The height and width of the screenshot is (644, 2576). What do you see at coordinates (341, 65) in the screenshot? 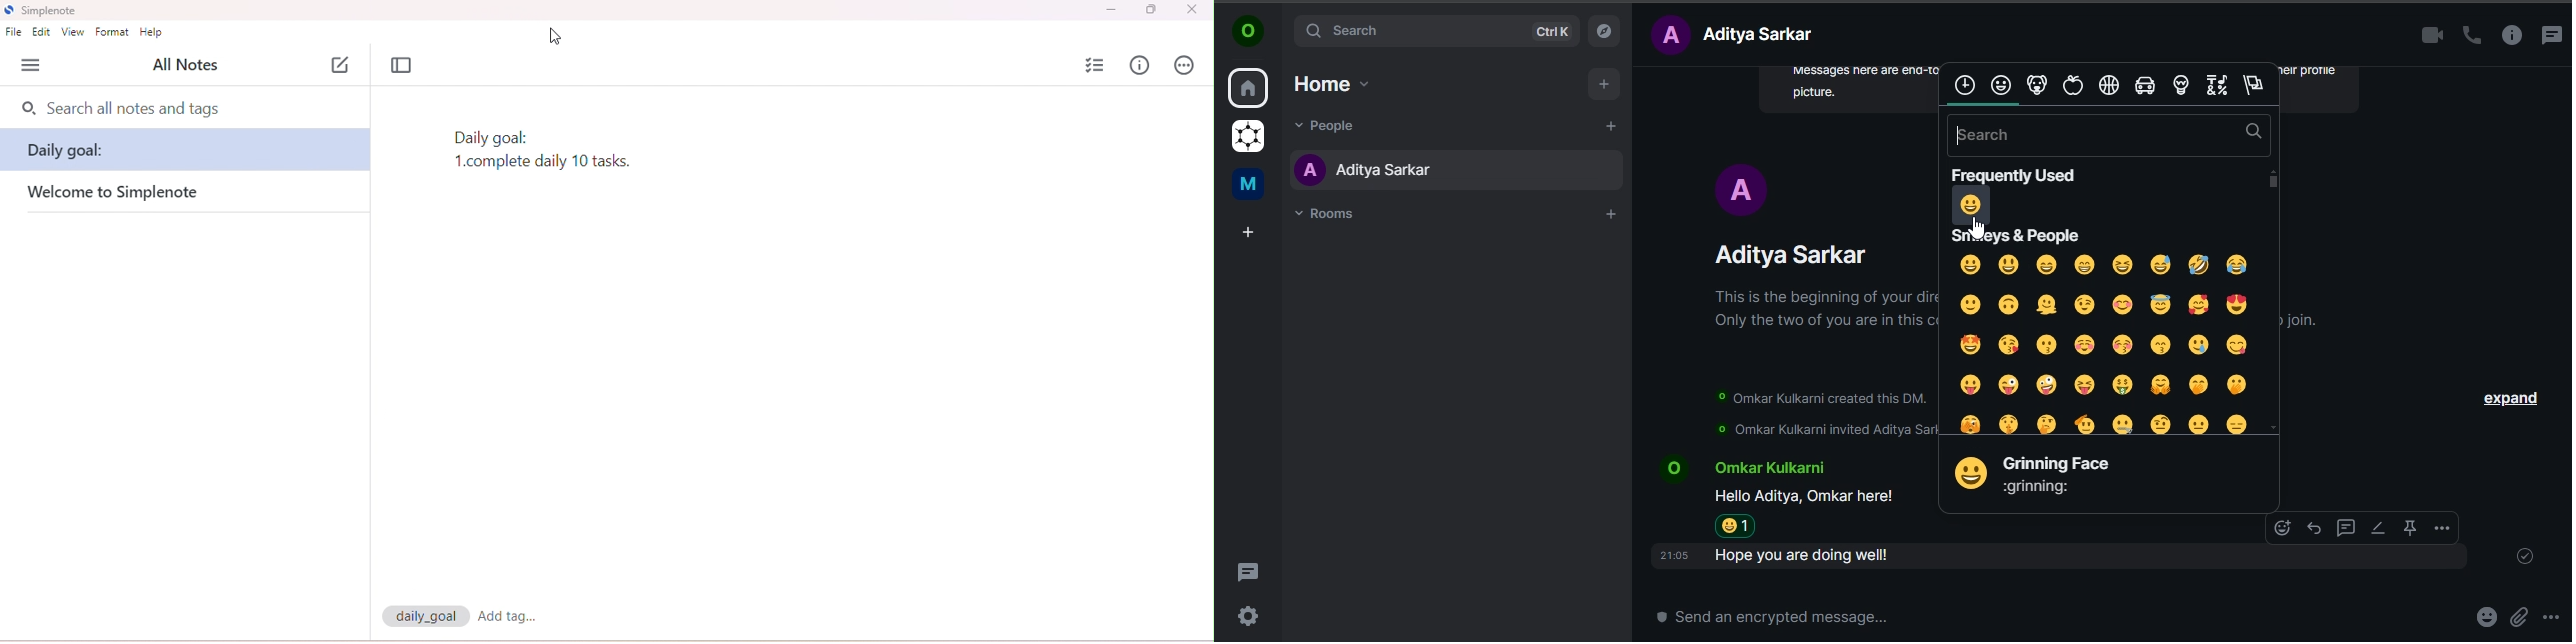
I see `new note` at bounding box center [341, 65].